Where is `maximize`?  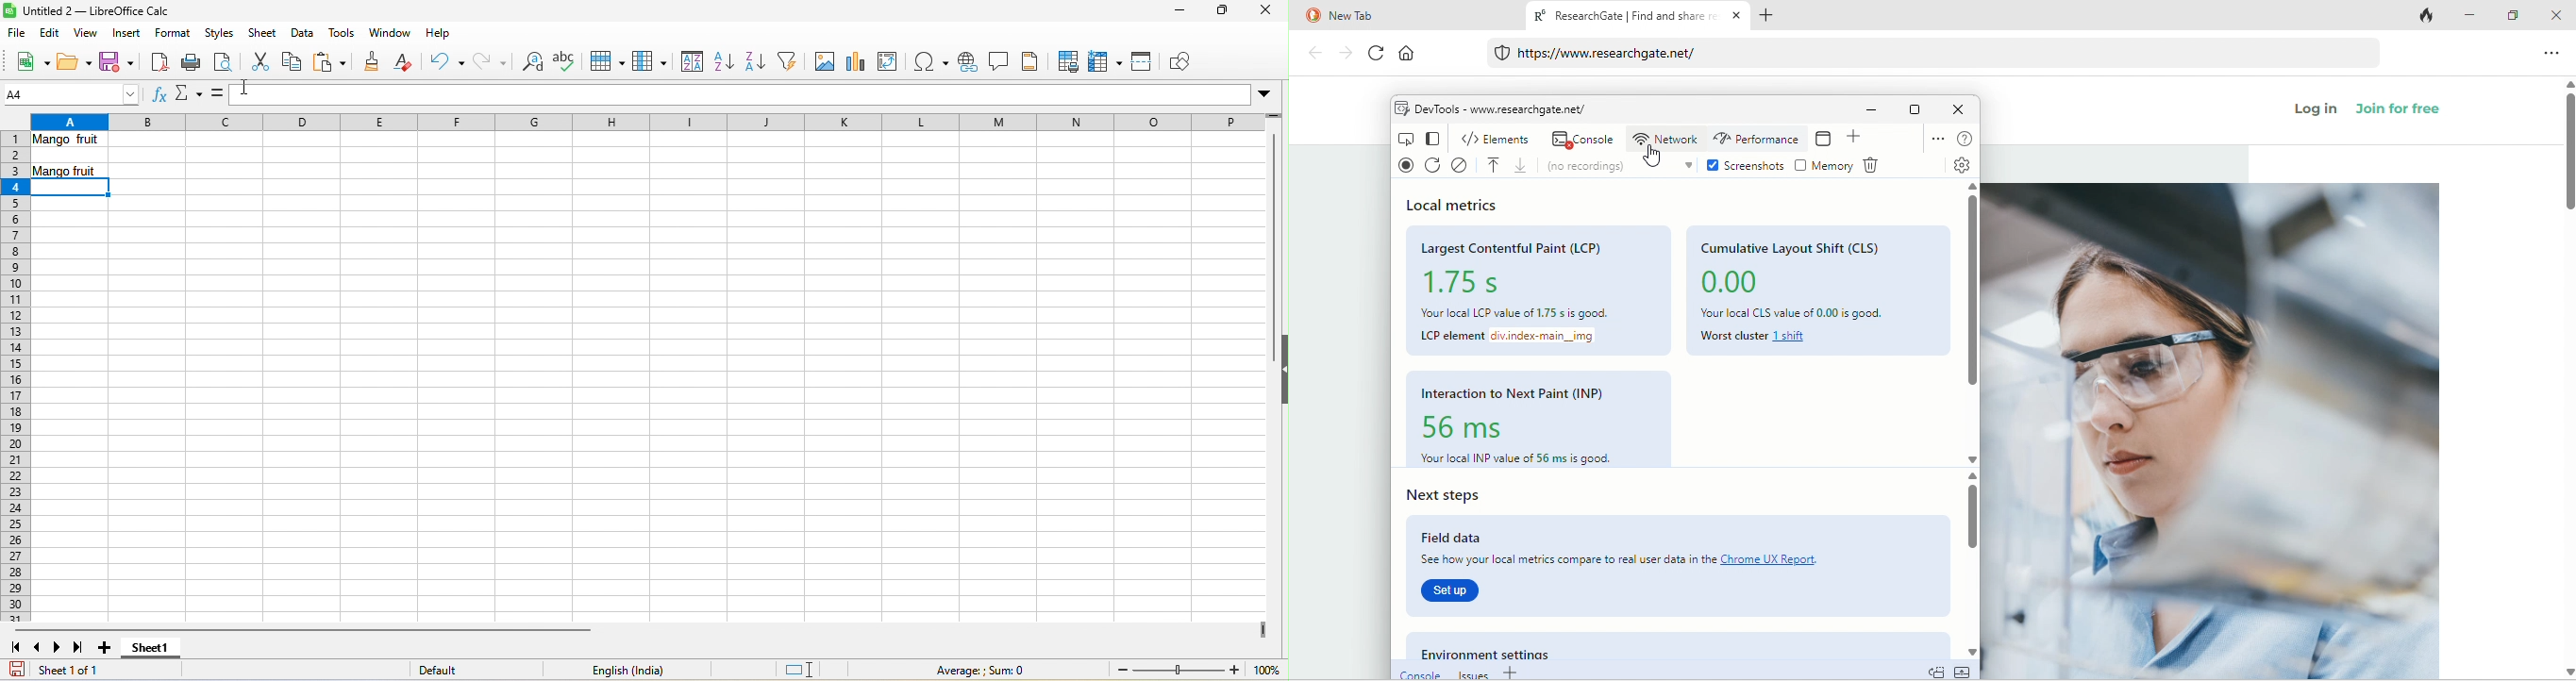
maximize is located at coordinates (1915, 109).